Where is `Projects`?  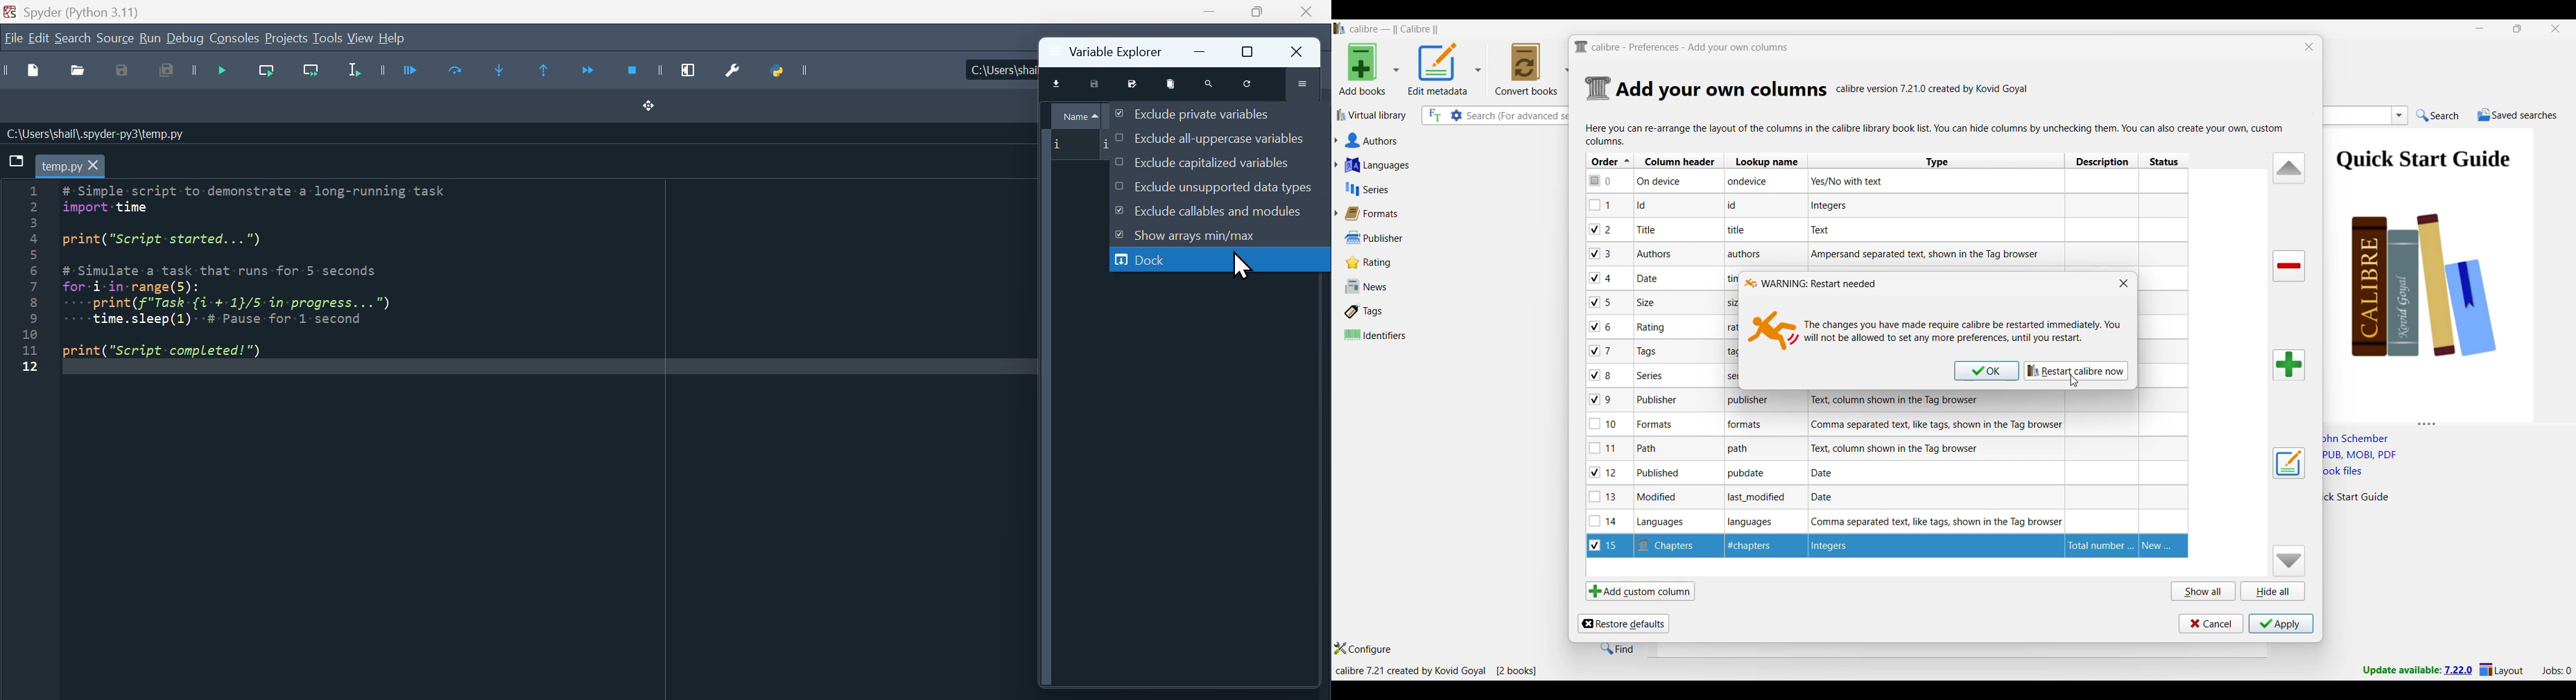
Projects is located at coordinates (286, 39).